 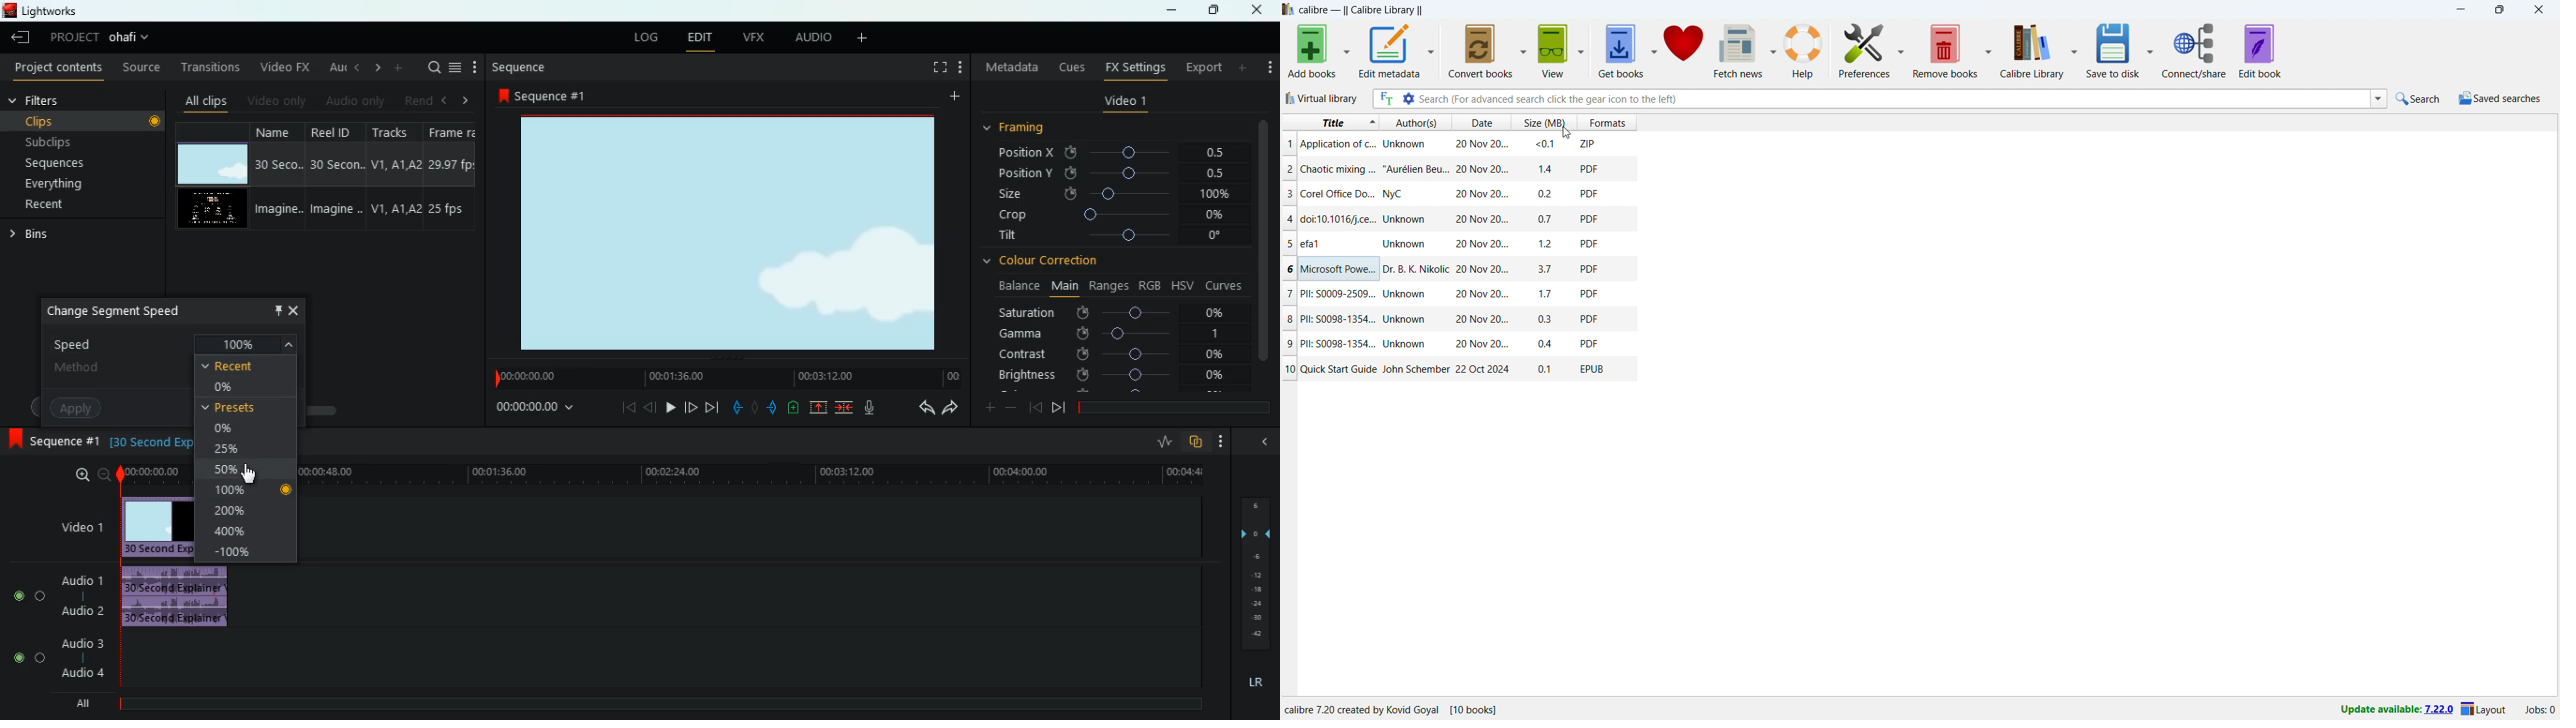 What do you see at coordinates (141, 67) in the screenshot?
I see `source` at bounding box center [141, 67].